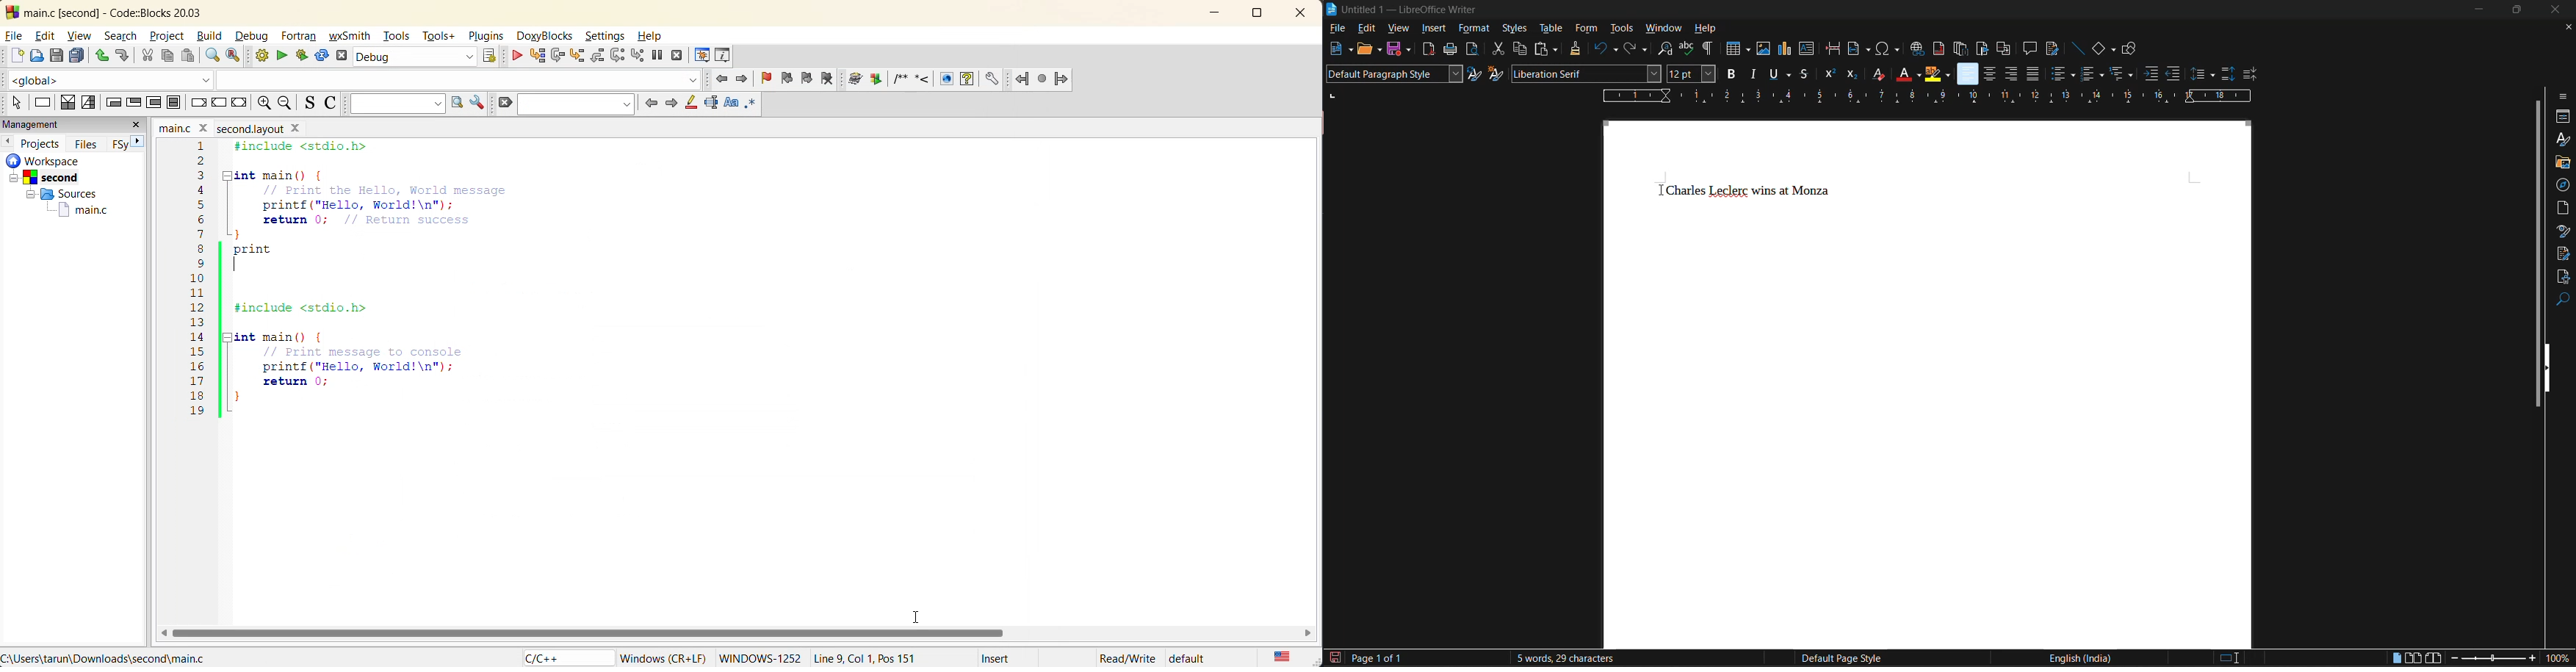 The height and width of the screenshot is (672, 2576). I want to click on justified, so click(2034, 73).